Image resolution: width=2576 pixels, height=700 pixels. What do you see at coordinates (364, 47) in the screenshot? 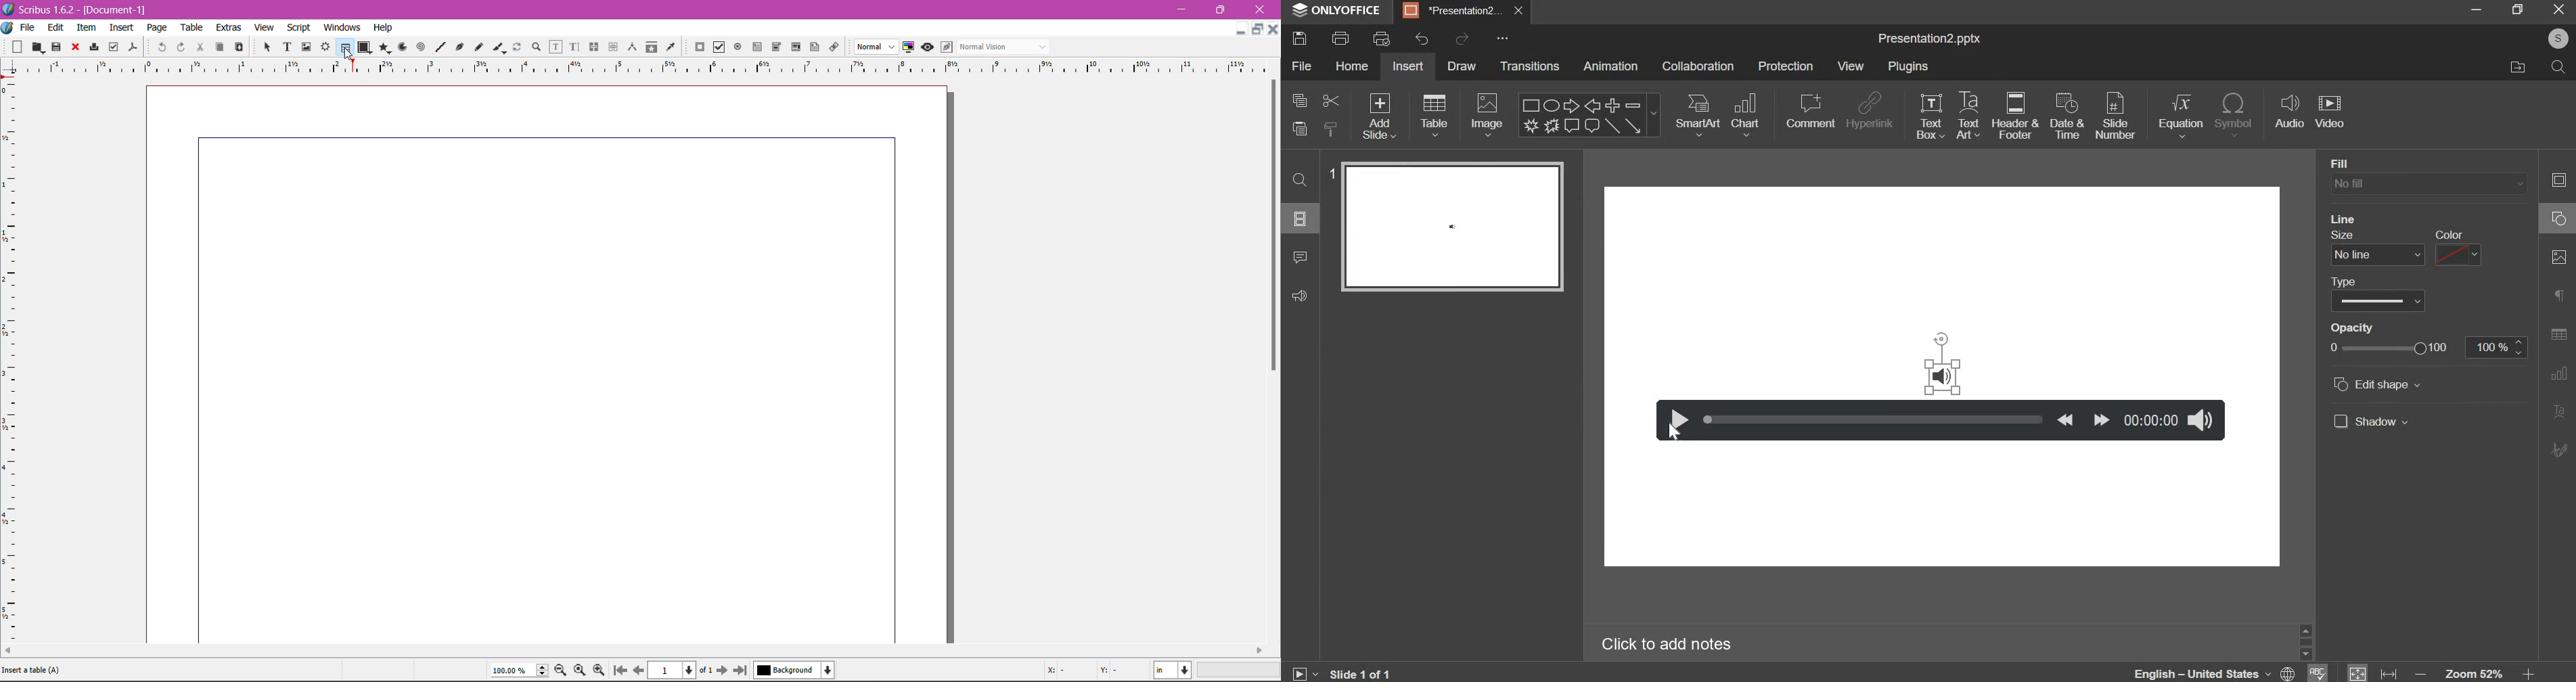
I see `Shapes` at bounding box center [364, 47].